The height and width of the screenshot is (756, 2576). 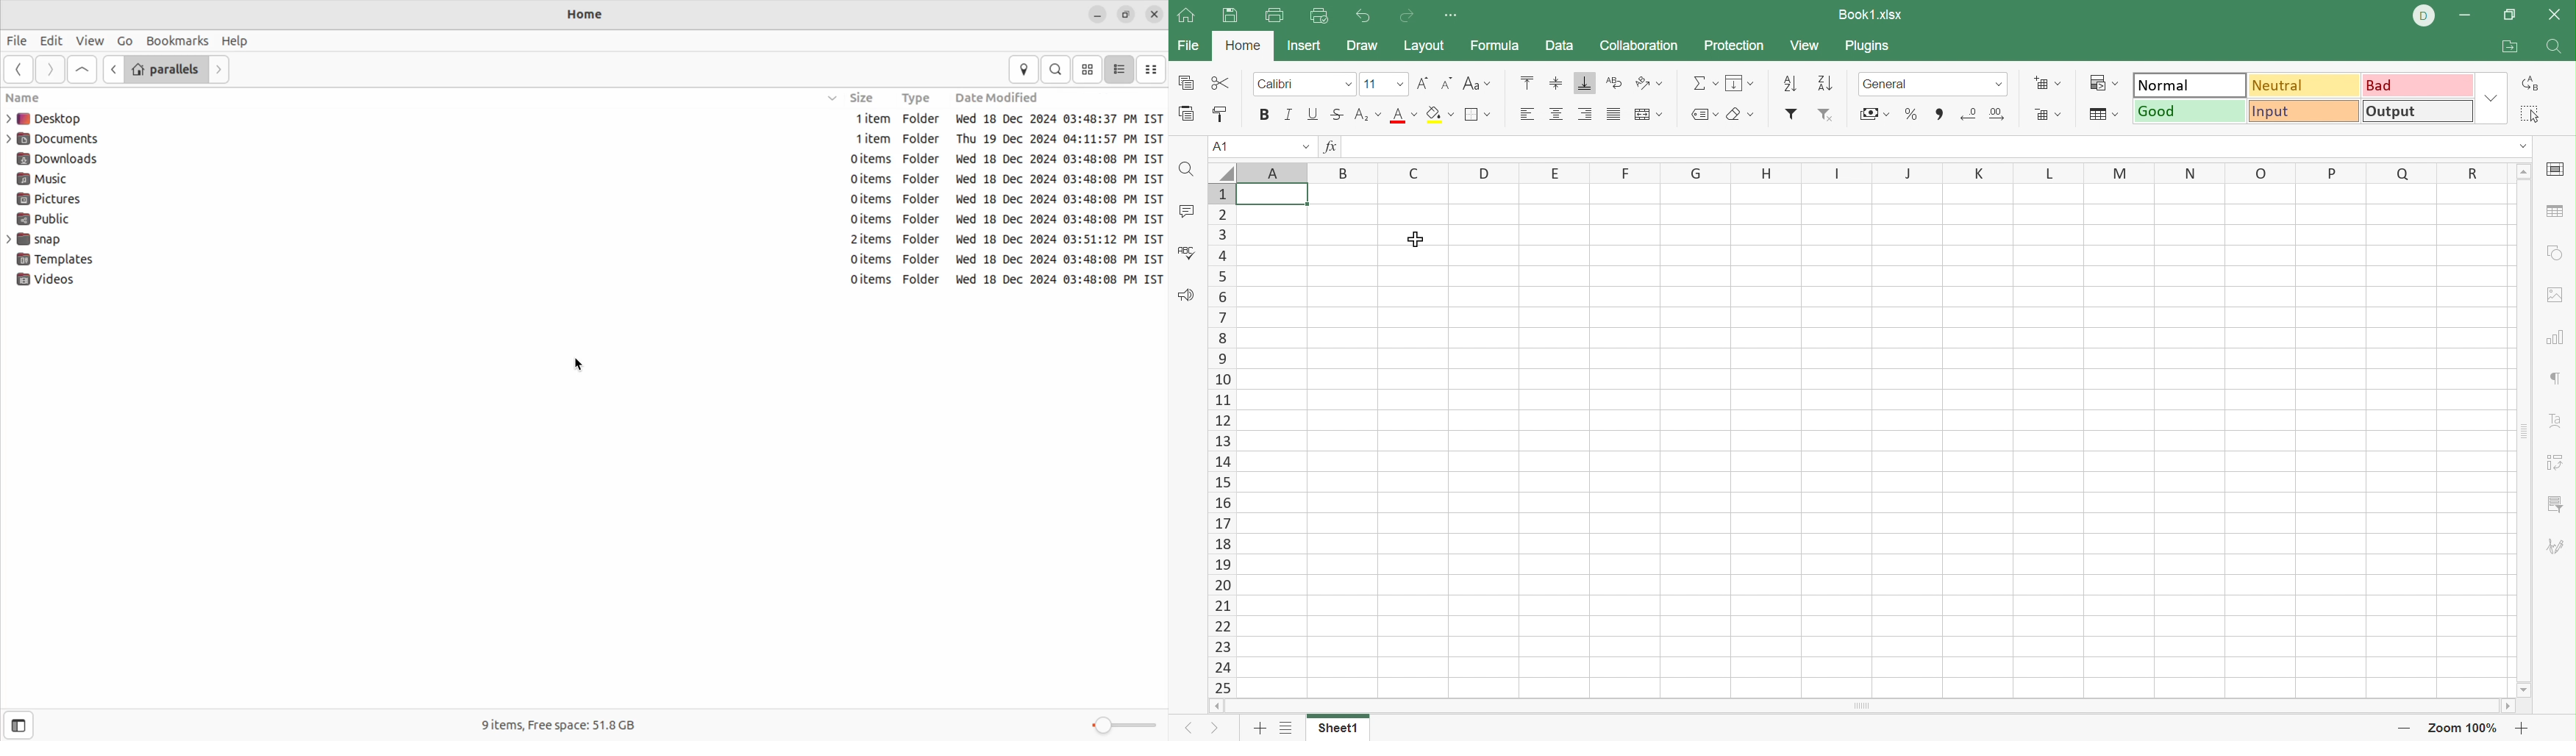 I want to click on Scroll bar, so click(x=1861, y=706).